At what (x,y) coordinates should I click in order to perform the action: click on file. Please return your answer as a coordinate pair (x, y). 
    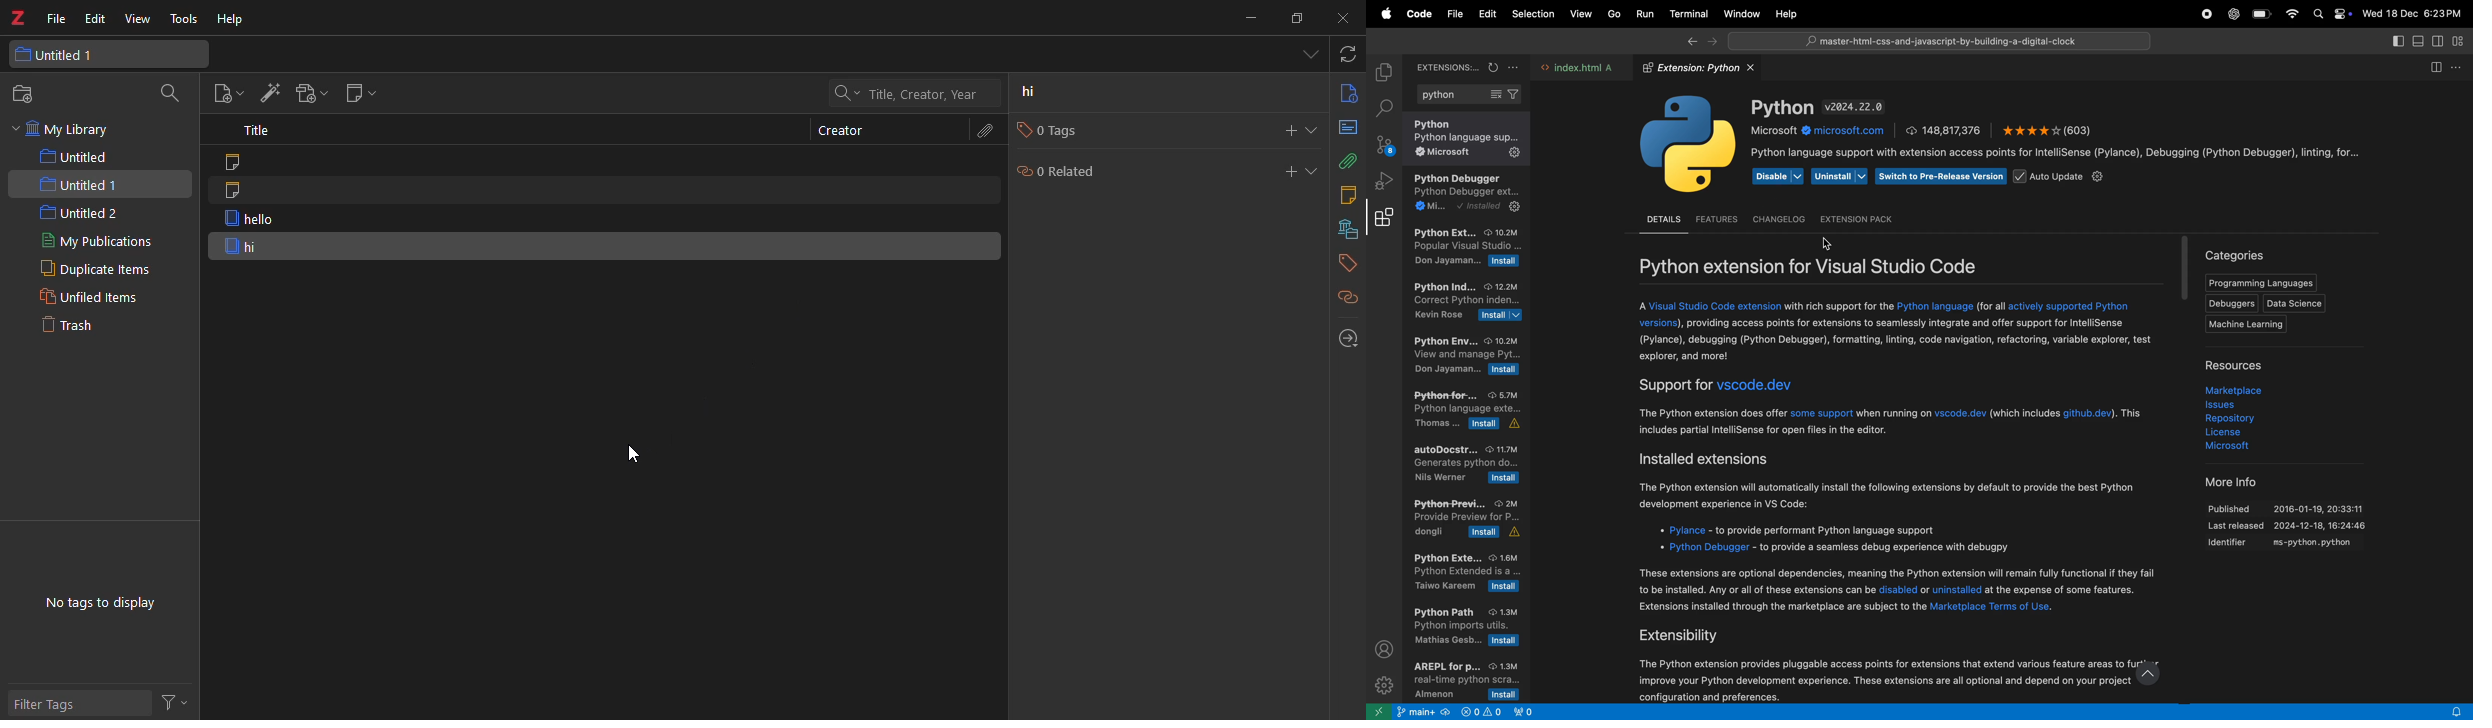
    Looking at the image, I should click on (55, 21).